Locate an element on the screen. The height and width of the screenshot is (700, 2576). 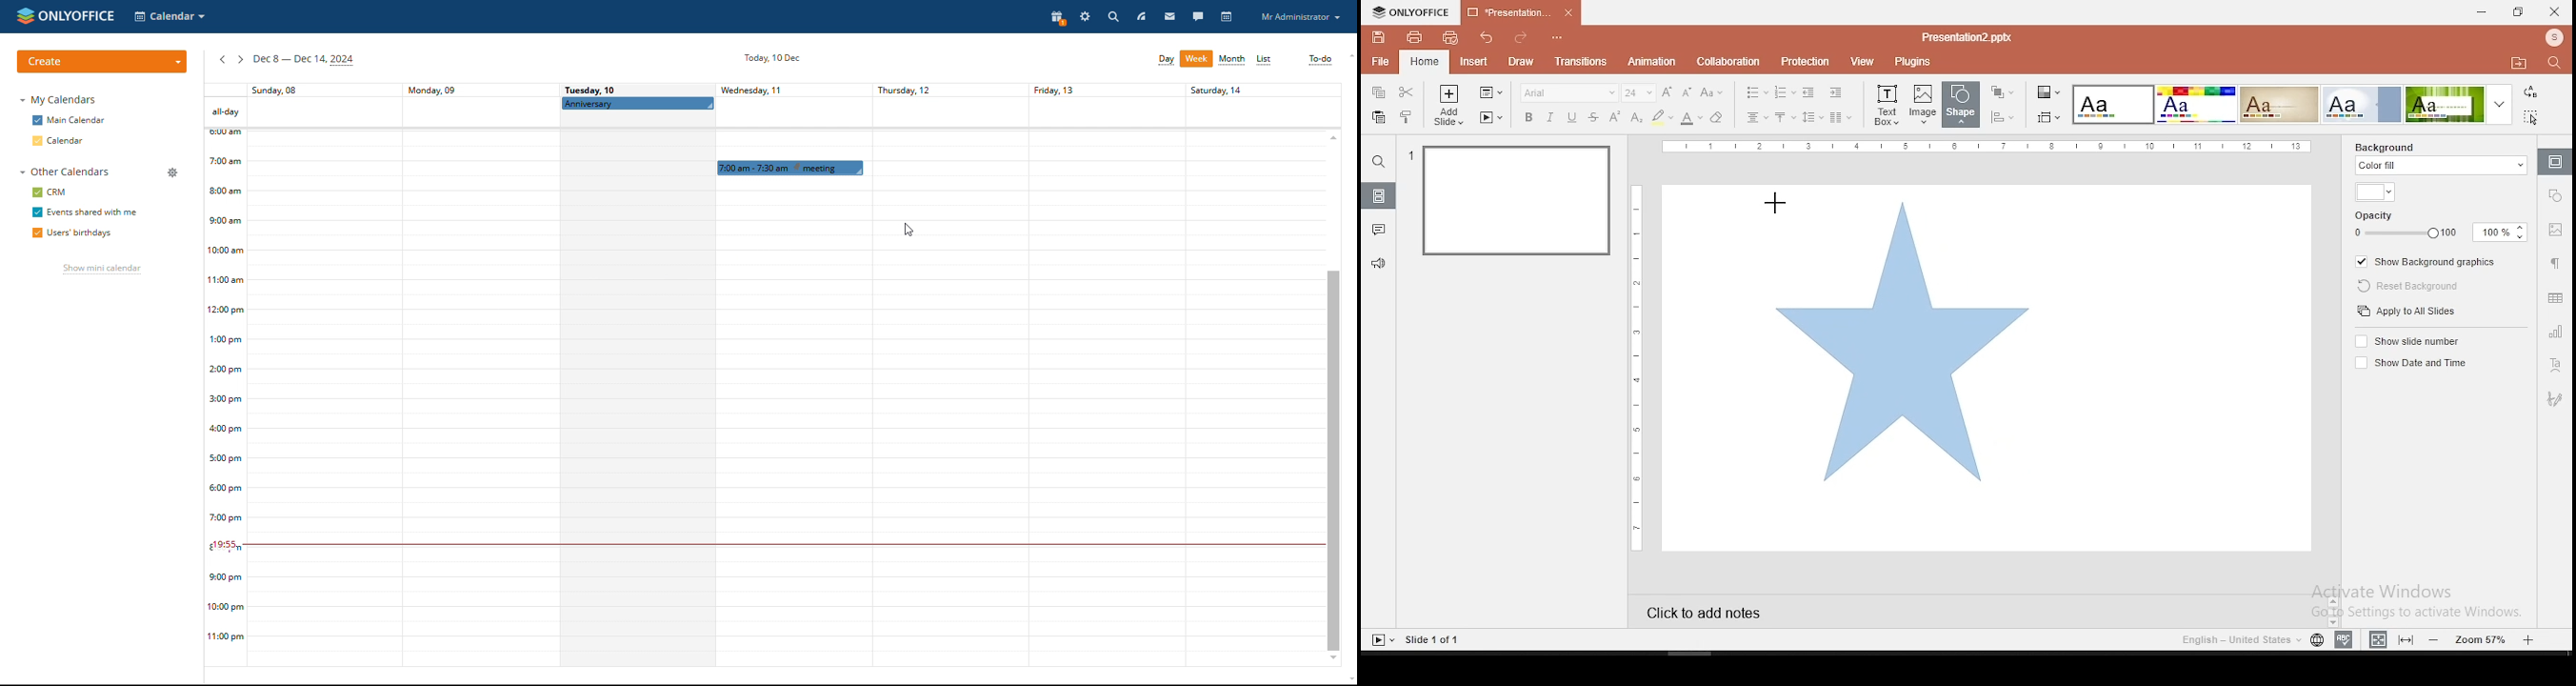
change case is located at coordinates (1712, 91).